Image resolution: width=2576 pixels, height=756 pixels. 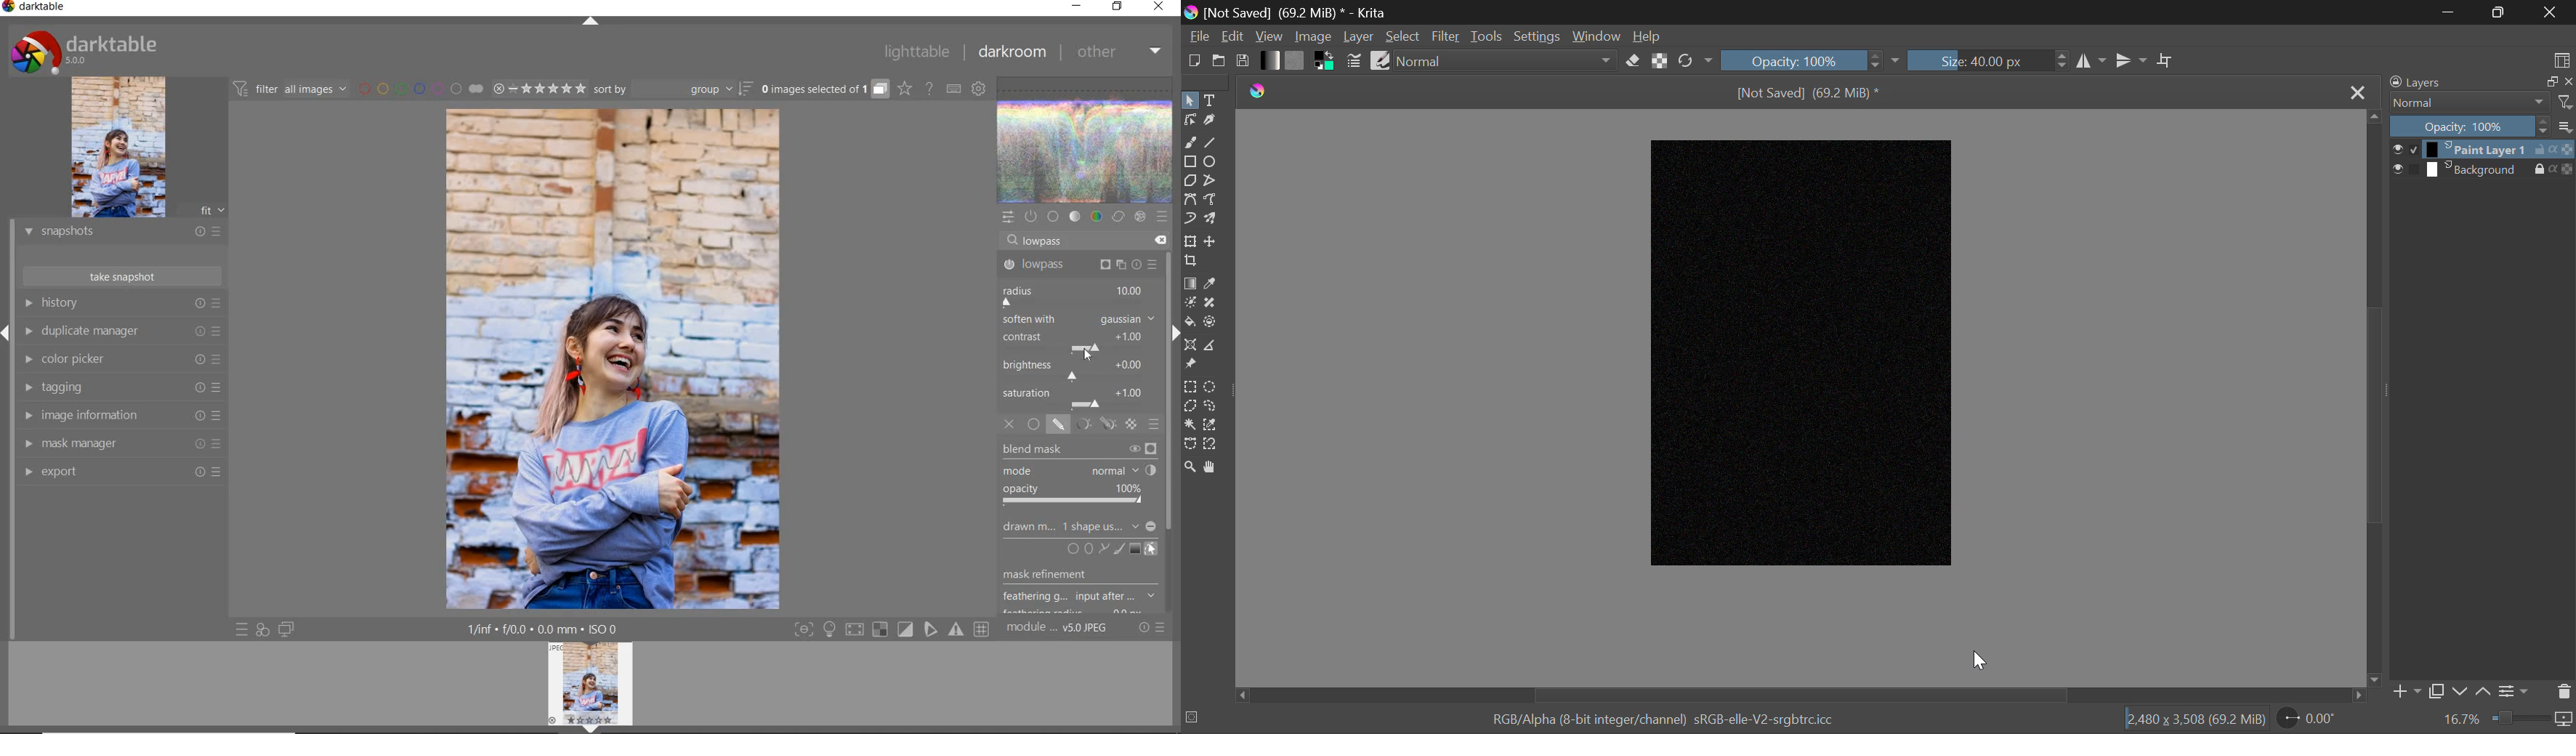 What do you see at coordinates (1980, 660) in the screenshot?
I see `Cursor Position AFTER_LAST_ACTION` at bounding box center [1980, 660].